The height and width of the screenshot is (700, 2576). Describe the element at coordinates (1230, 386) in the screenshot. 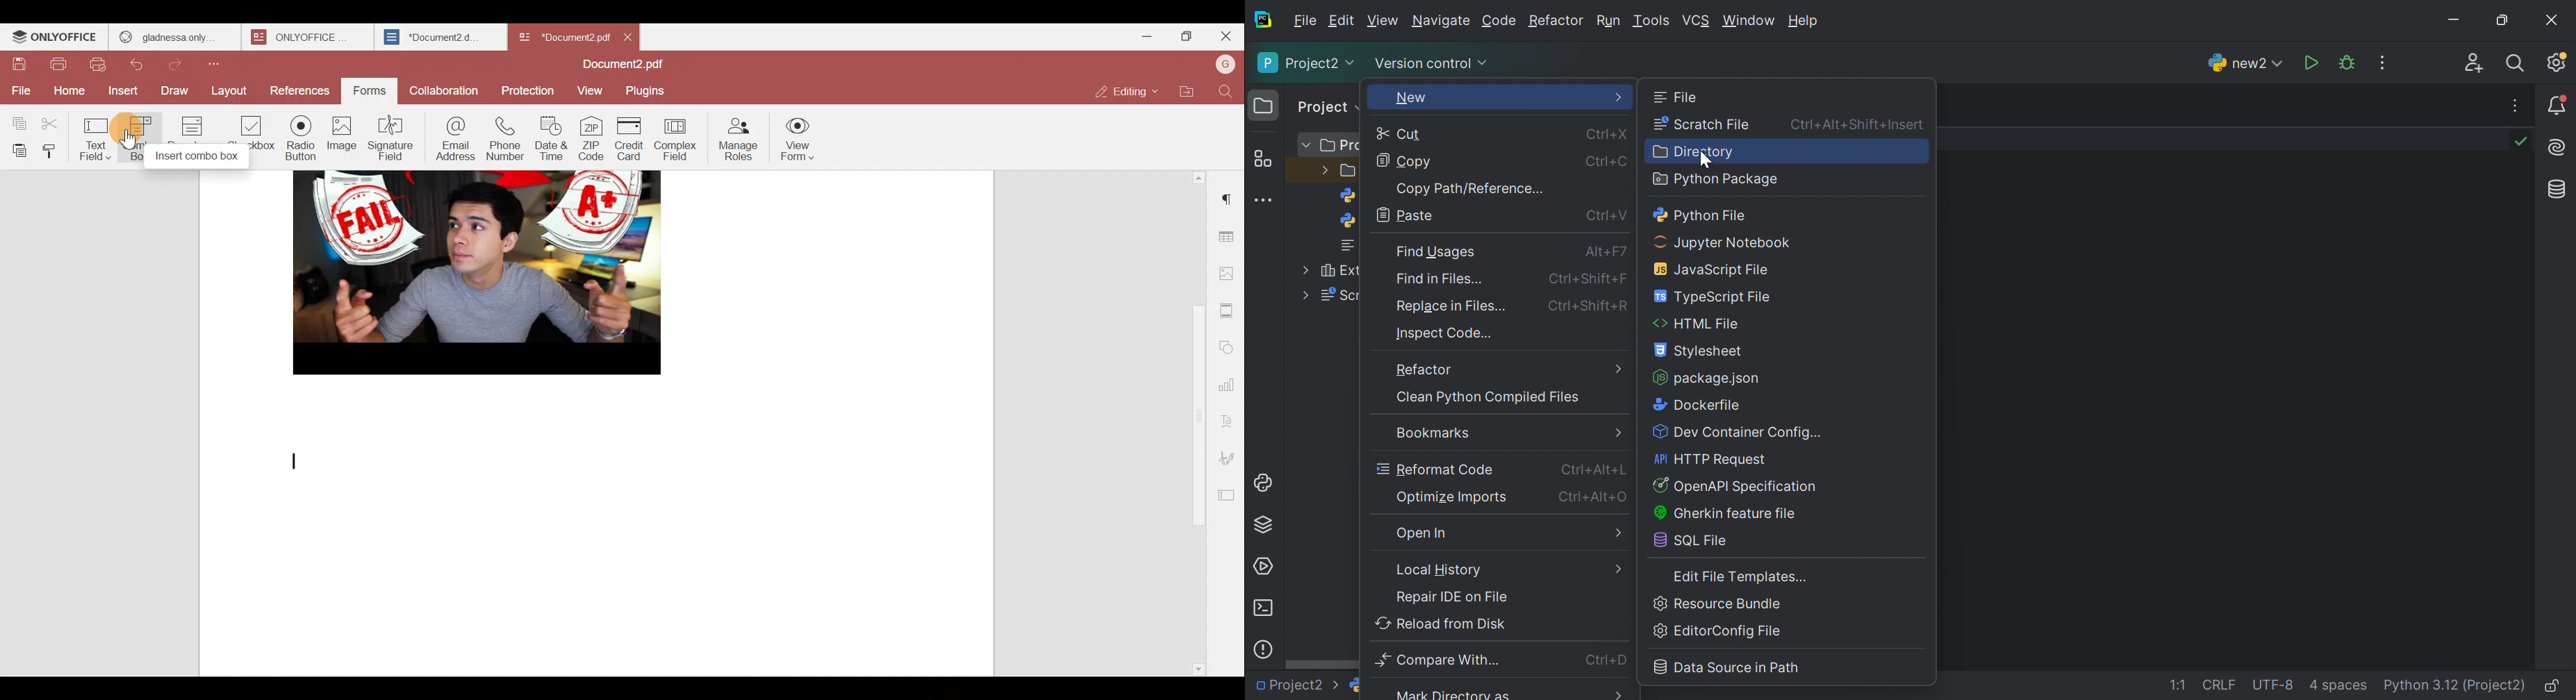

I see `Chart settings` at that location.